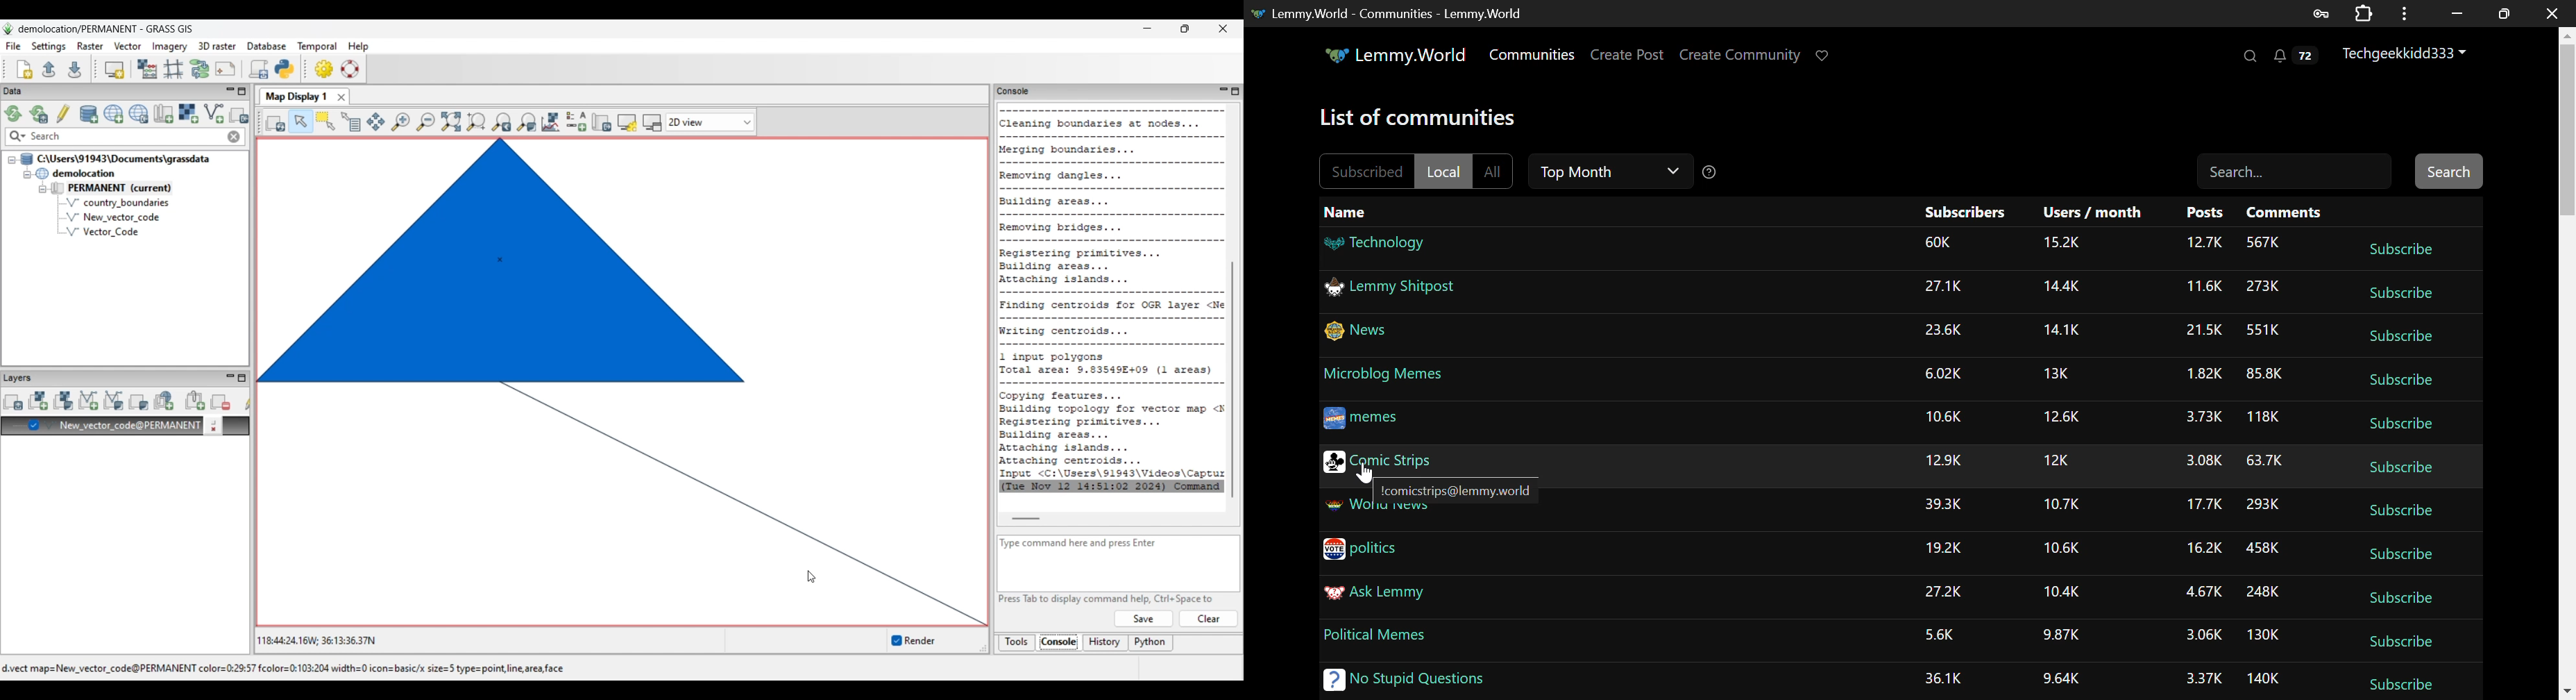 Image resolution: width=2576 pixels, height=700 pixels. I want to click on Local Filter Selected, so click(1444, 171).